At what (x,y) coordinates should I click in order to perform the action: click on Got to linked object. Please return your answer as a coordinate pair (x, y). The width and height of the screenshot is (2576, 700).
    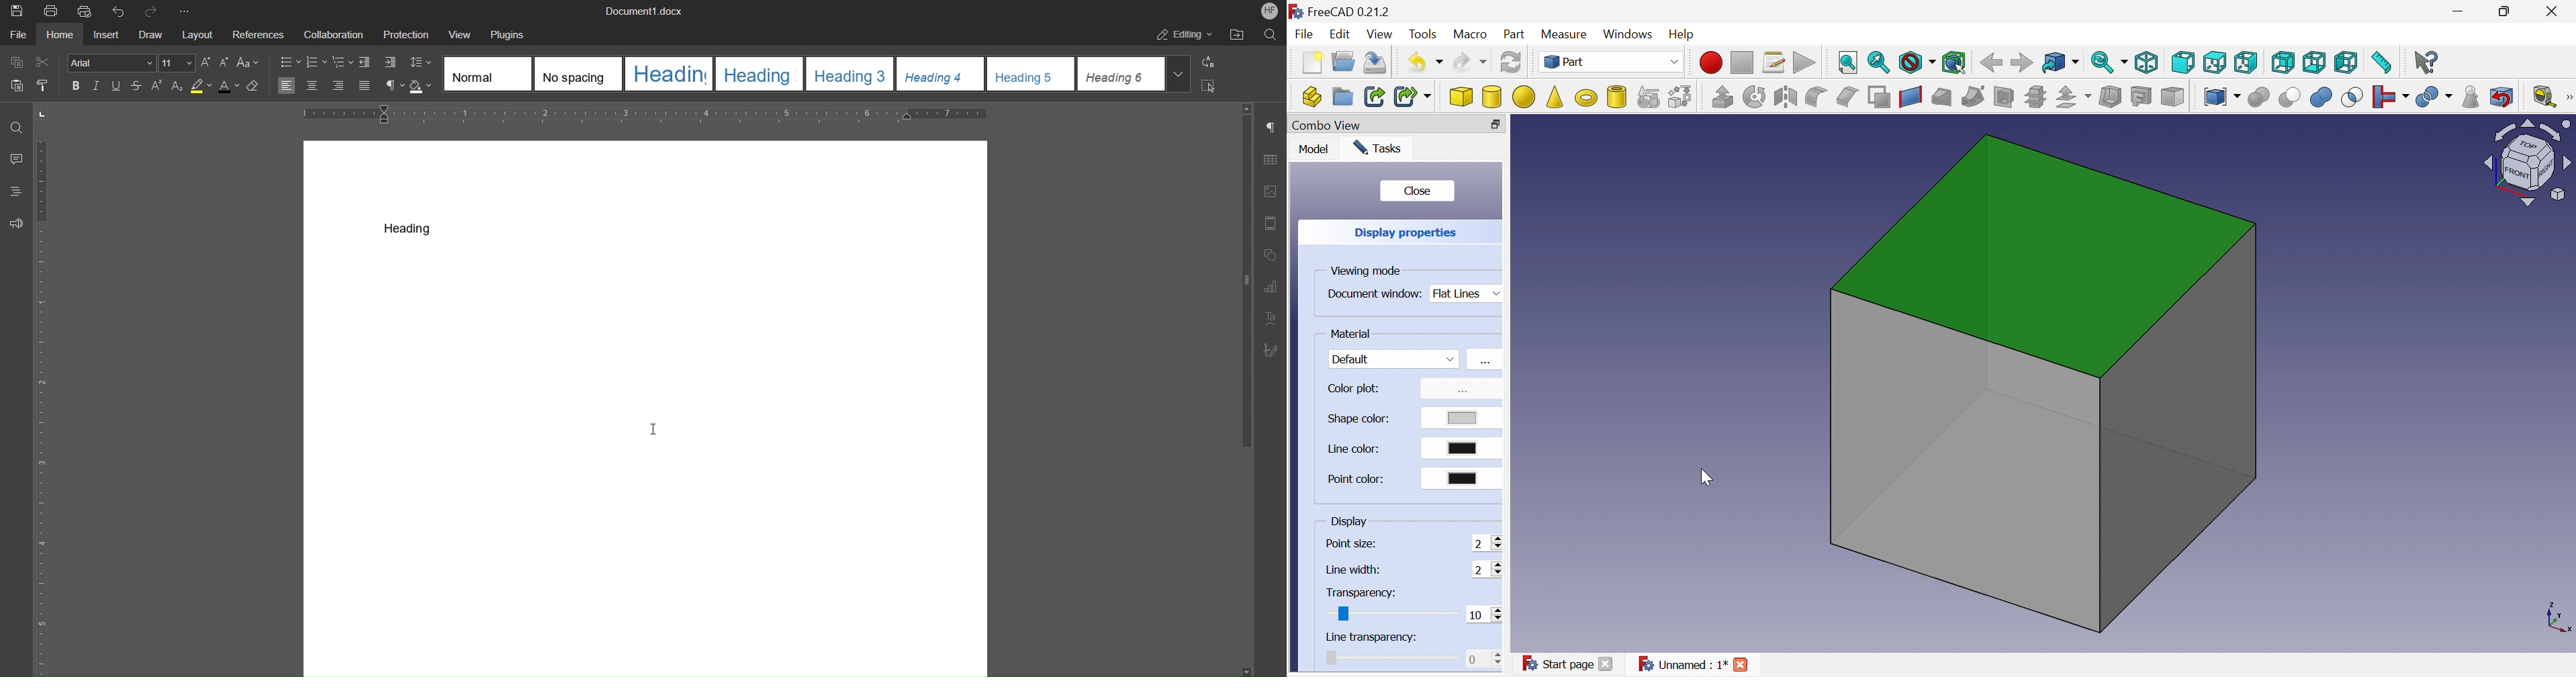
    Looking at the image, I should click on (2061, 61).